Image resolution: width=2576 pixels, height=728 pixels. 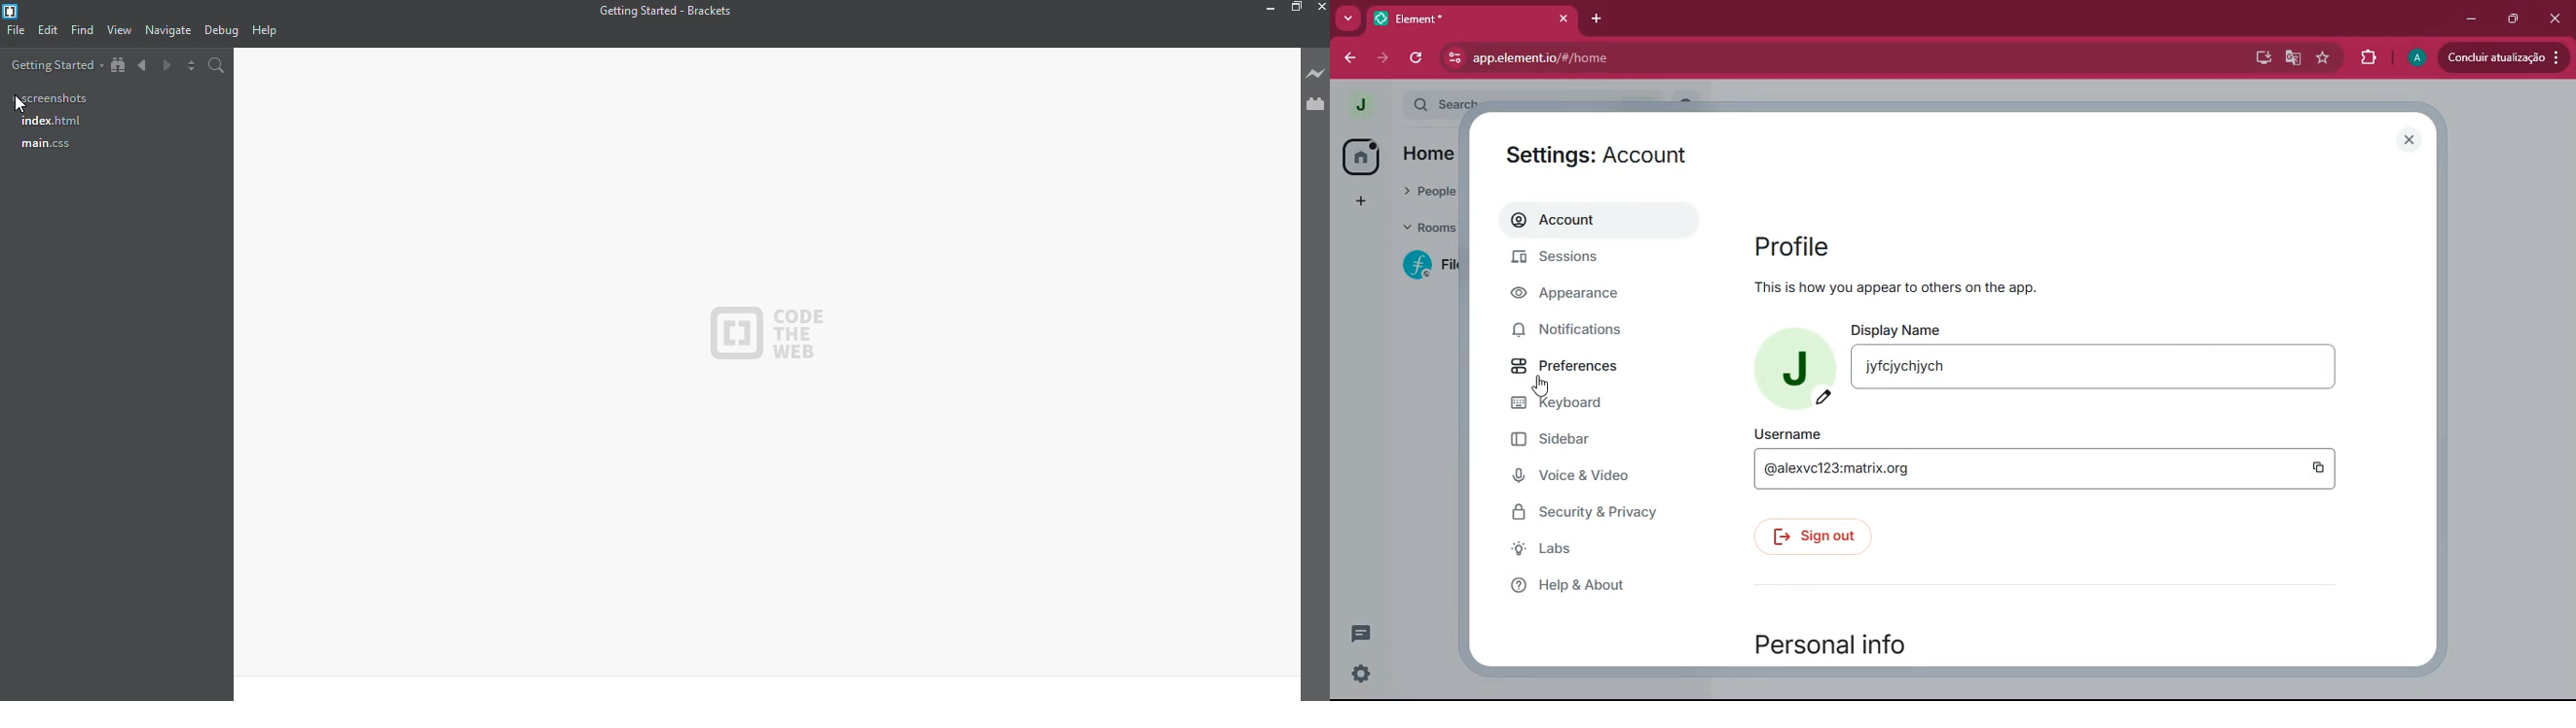 I want to click on file, so click(x=15, y=30).